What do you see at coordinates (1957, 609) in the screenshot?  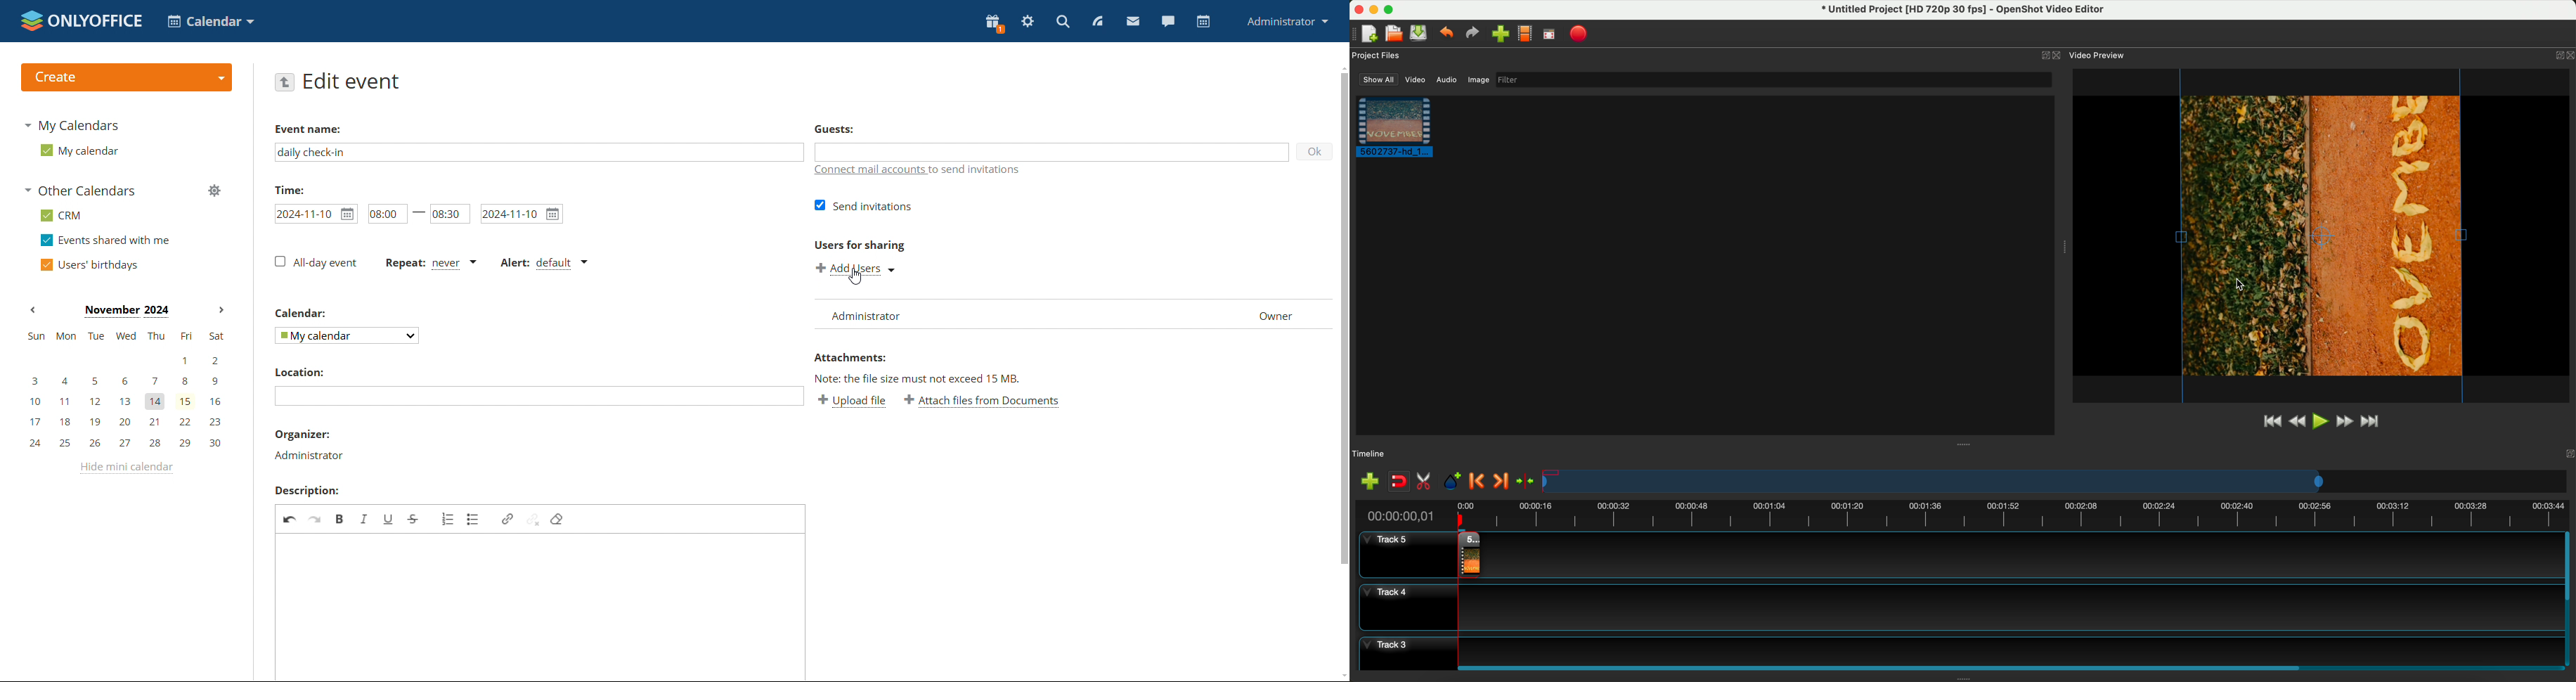 I see `track 4` at bounding box center [1957, 609].